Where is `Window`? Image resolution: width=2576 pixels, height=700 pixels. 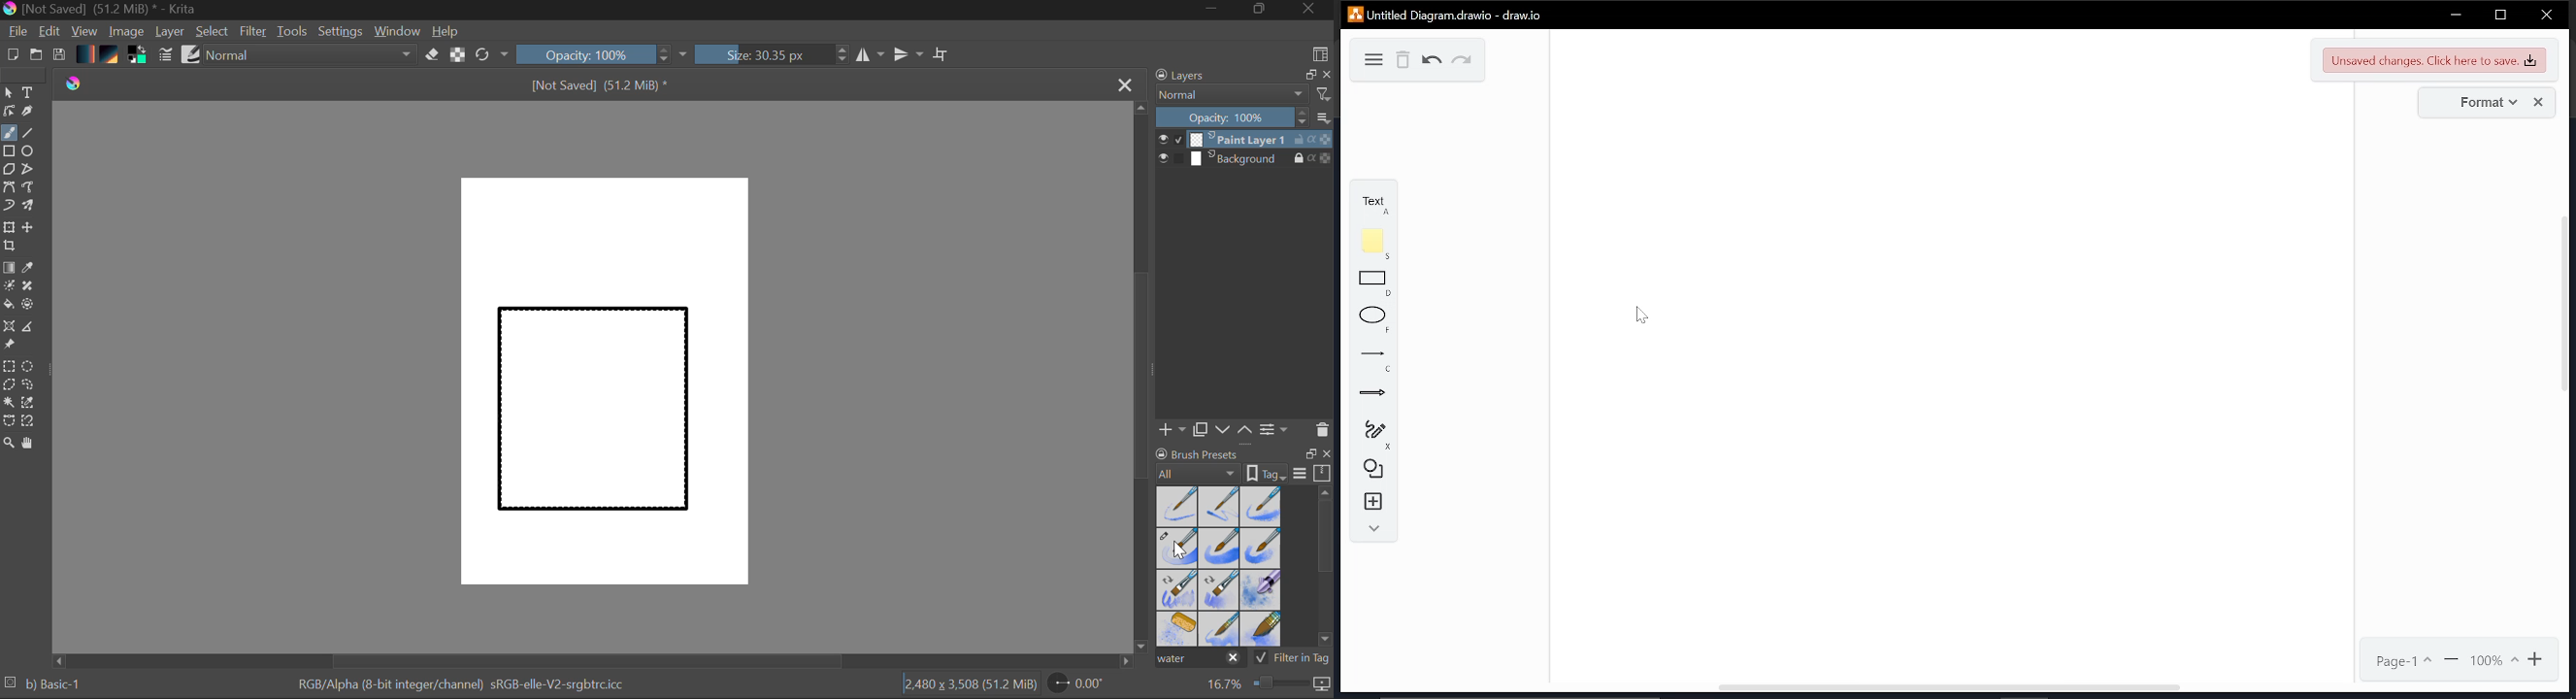 Window is located at coordinates (399, 31).